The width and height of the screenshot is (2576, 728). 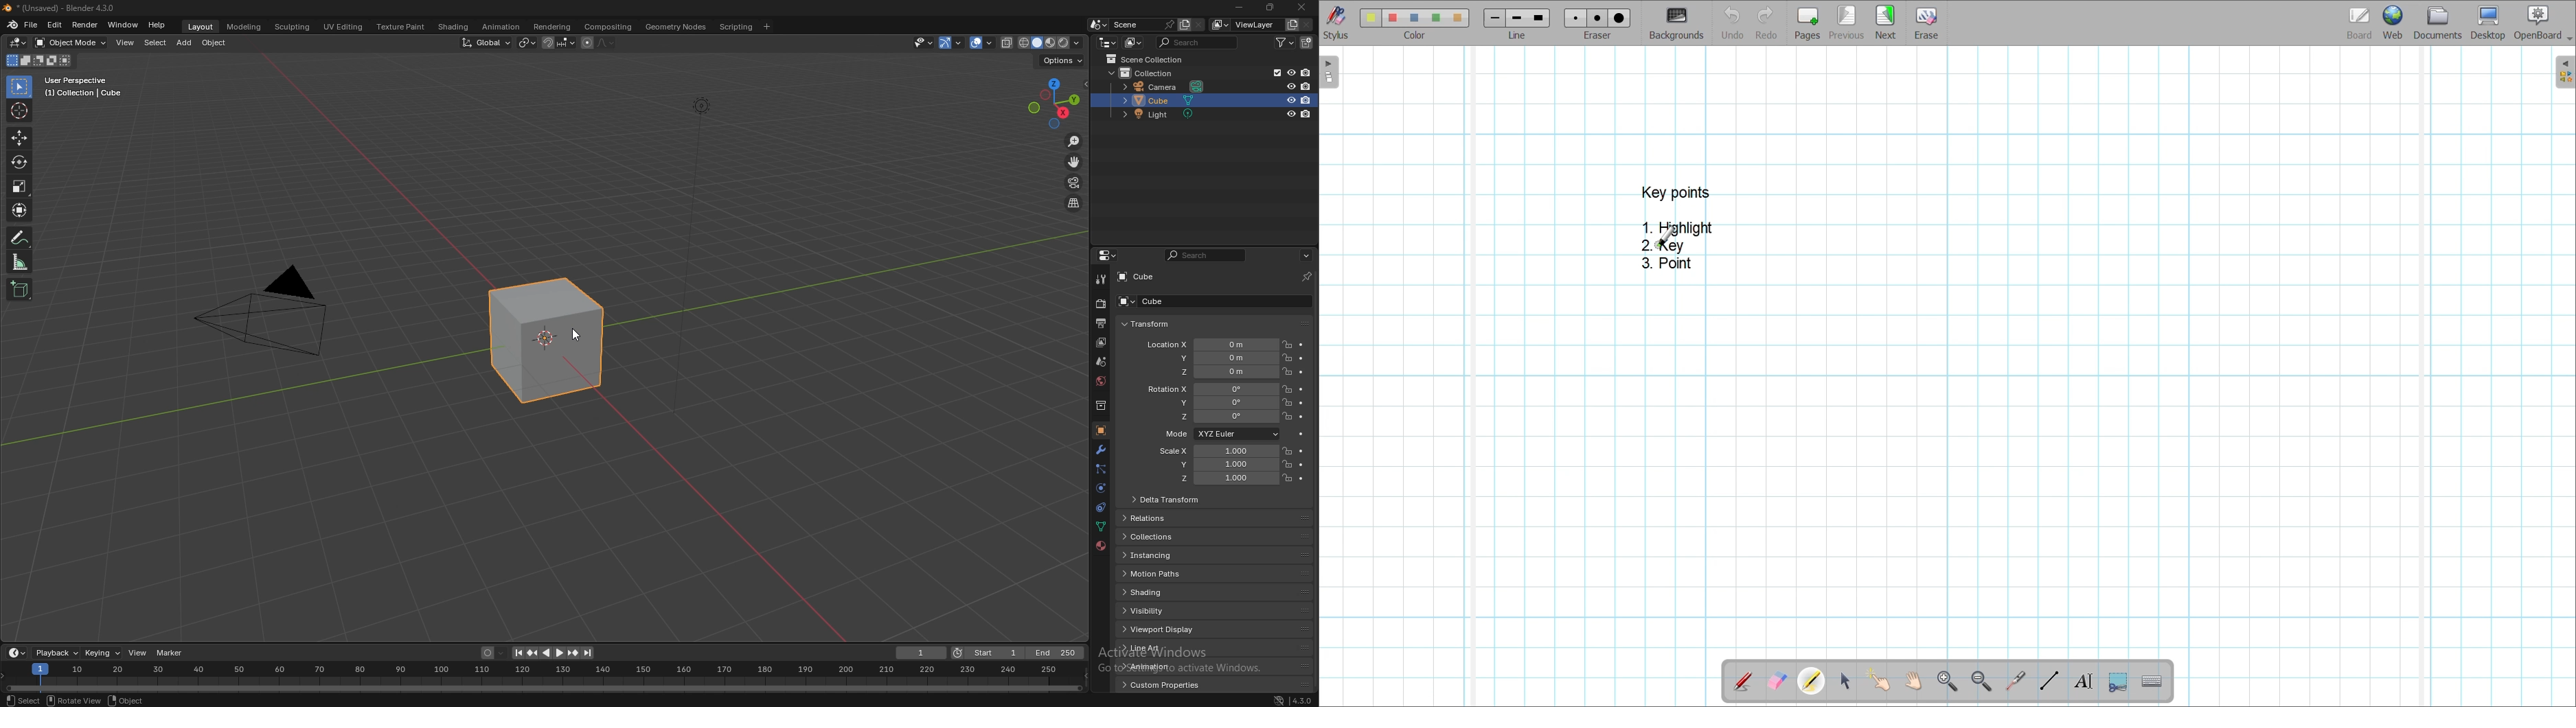 What do you see at coordinates (1848, 22) in the screenshot?
I see `Go to previous page` at bounding box center [1848, 22].